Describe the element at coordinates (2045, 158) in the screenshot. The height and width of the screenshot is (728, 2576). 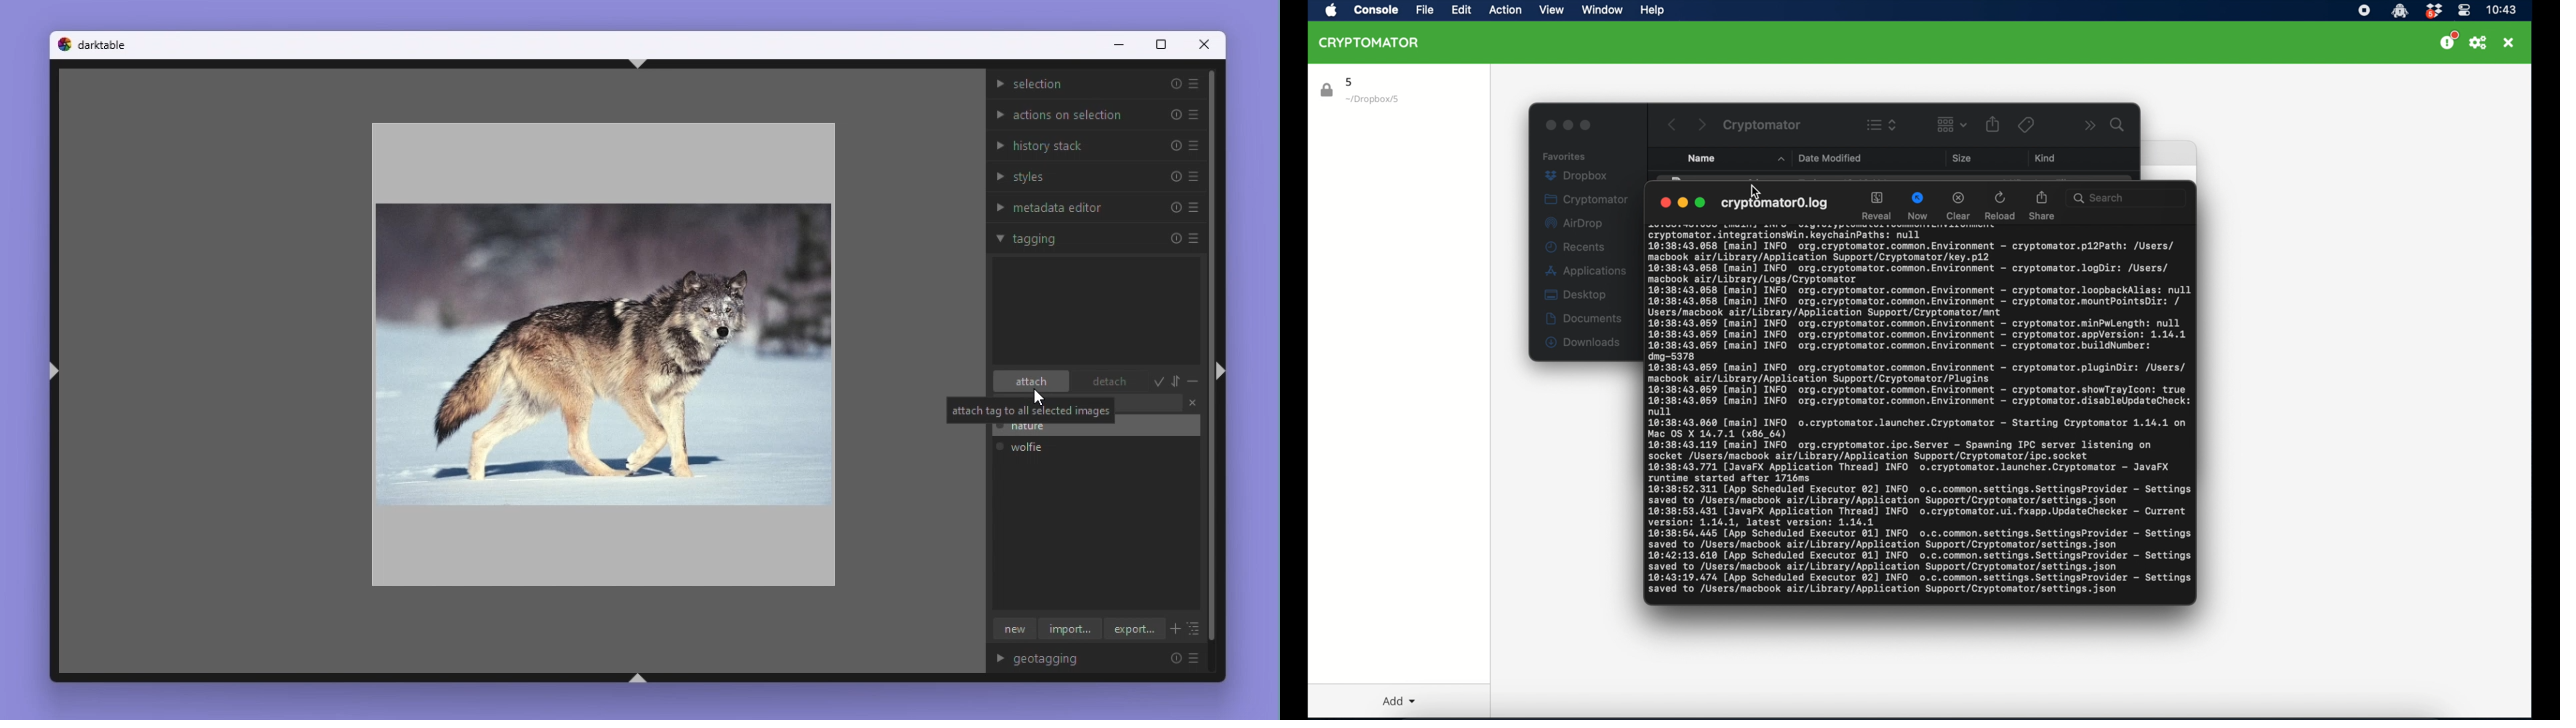
I see `kind` at that location.